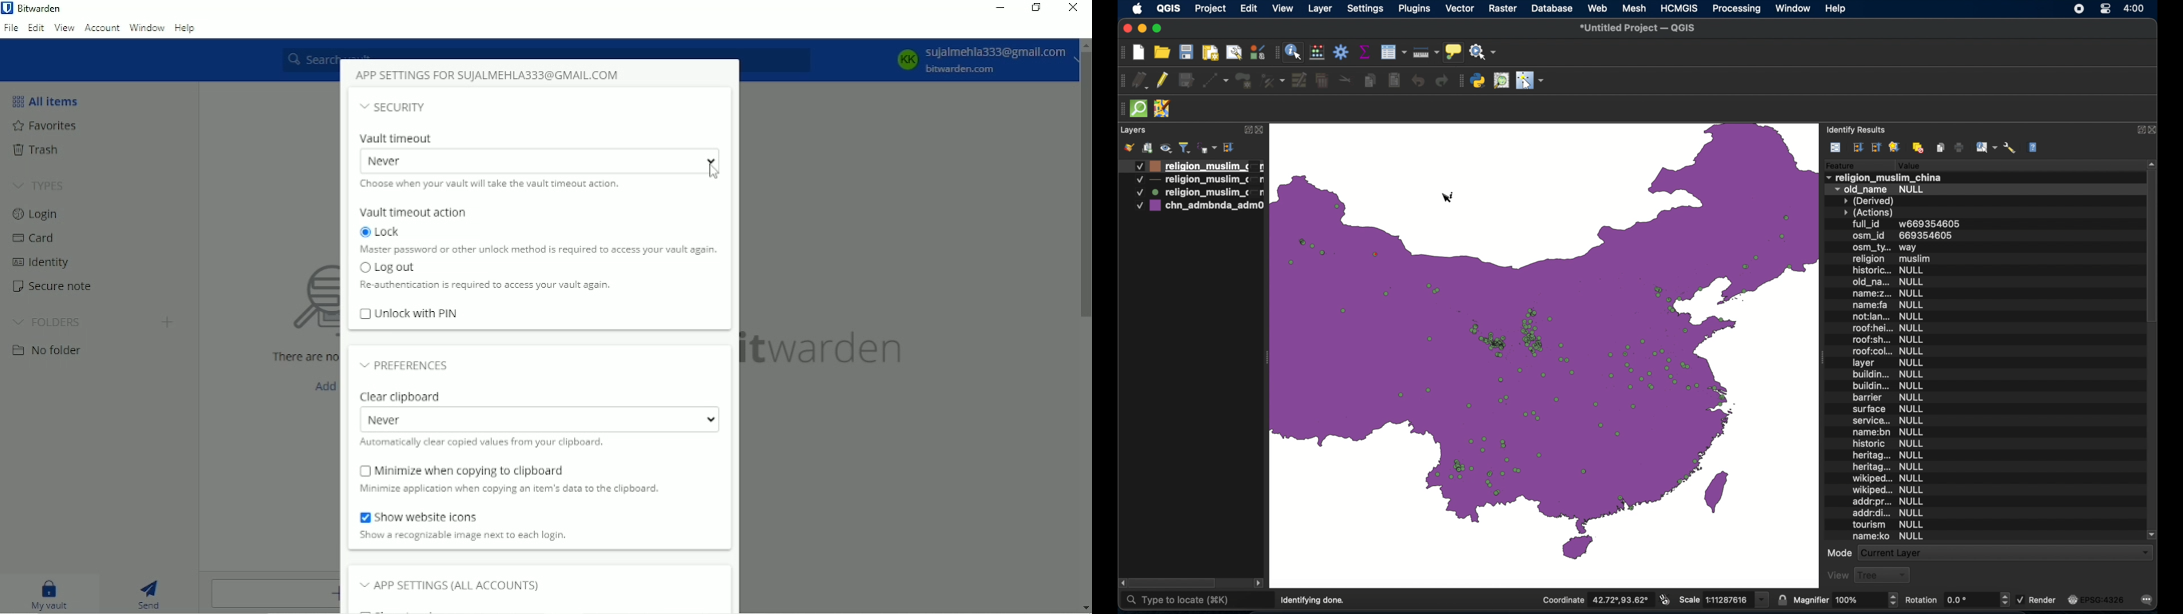  Describe the element at coordinates (1198, 193) in the screenshot. I see `layer 2` at that location.